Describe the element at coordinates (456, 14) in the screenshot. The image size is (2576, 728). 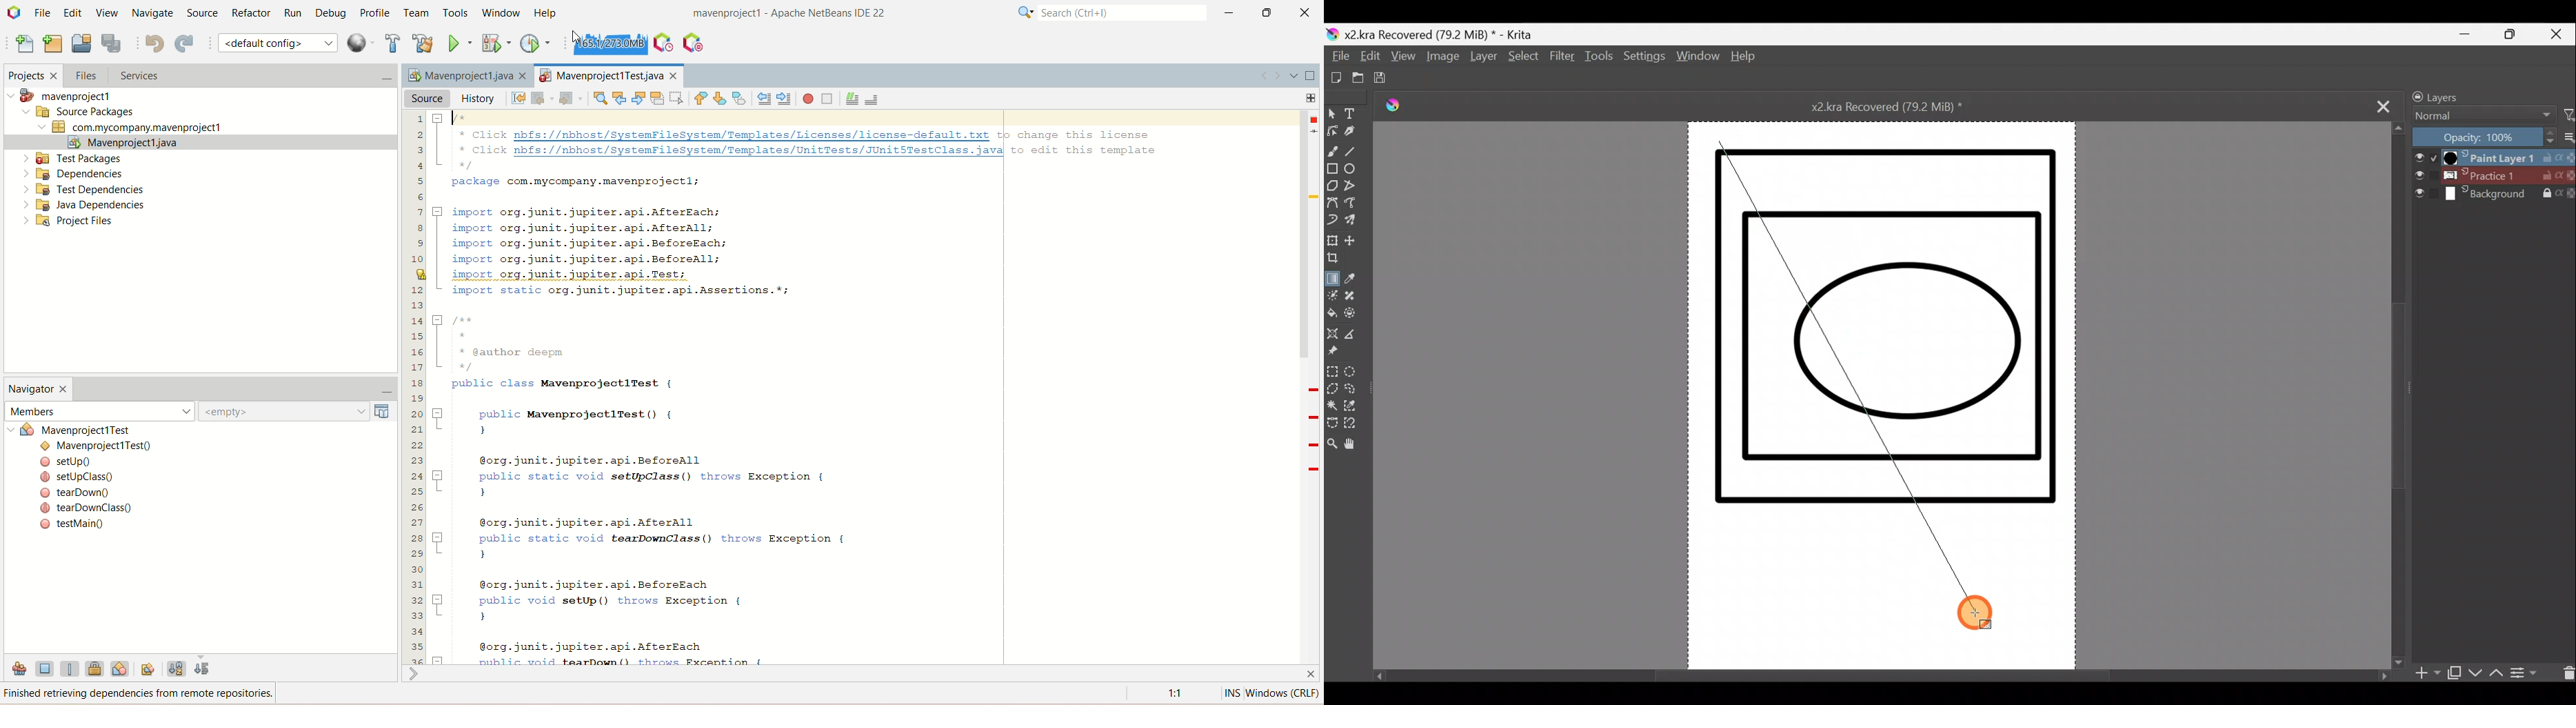
I see `tools` at that location.